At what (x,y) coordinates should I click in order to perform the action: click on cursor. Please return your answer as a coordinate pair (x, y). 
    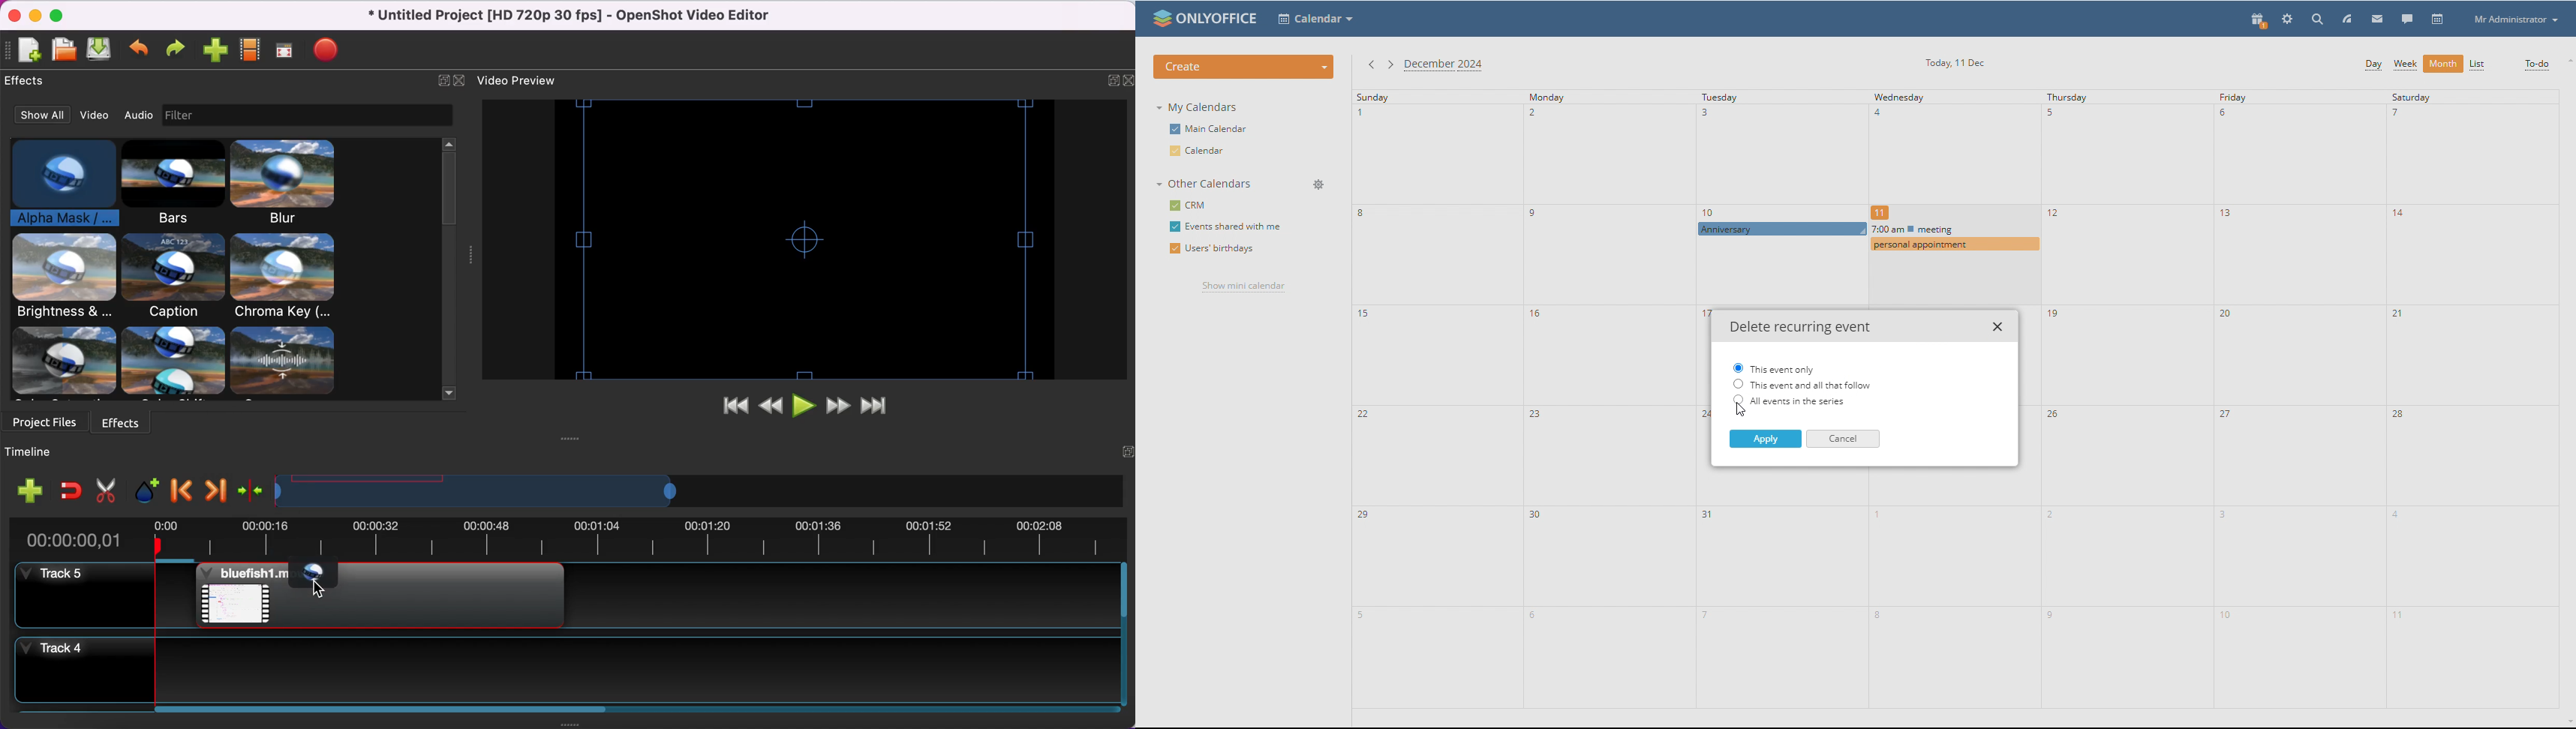
    Looking at the image, I should click on (1747, 237).